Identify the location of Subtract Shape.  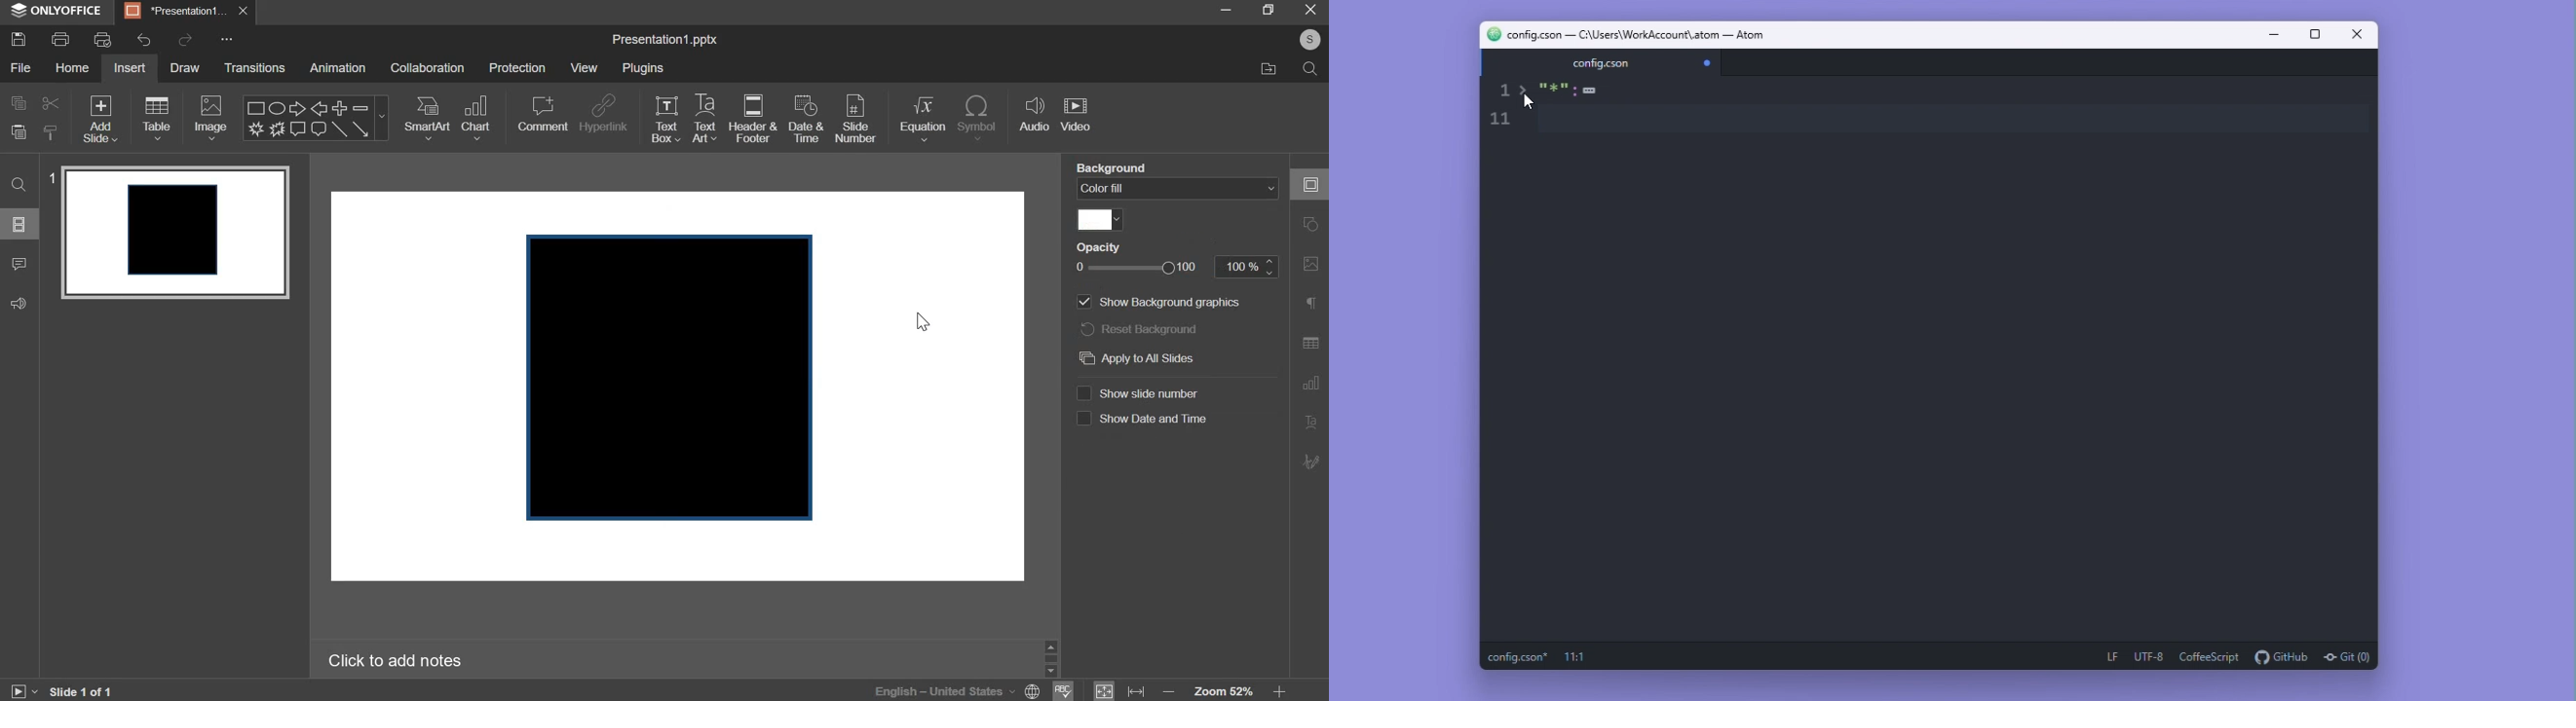
(360, 109).